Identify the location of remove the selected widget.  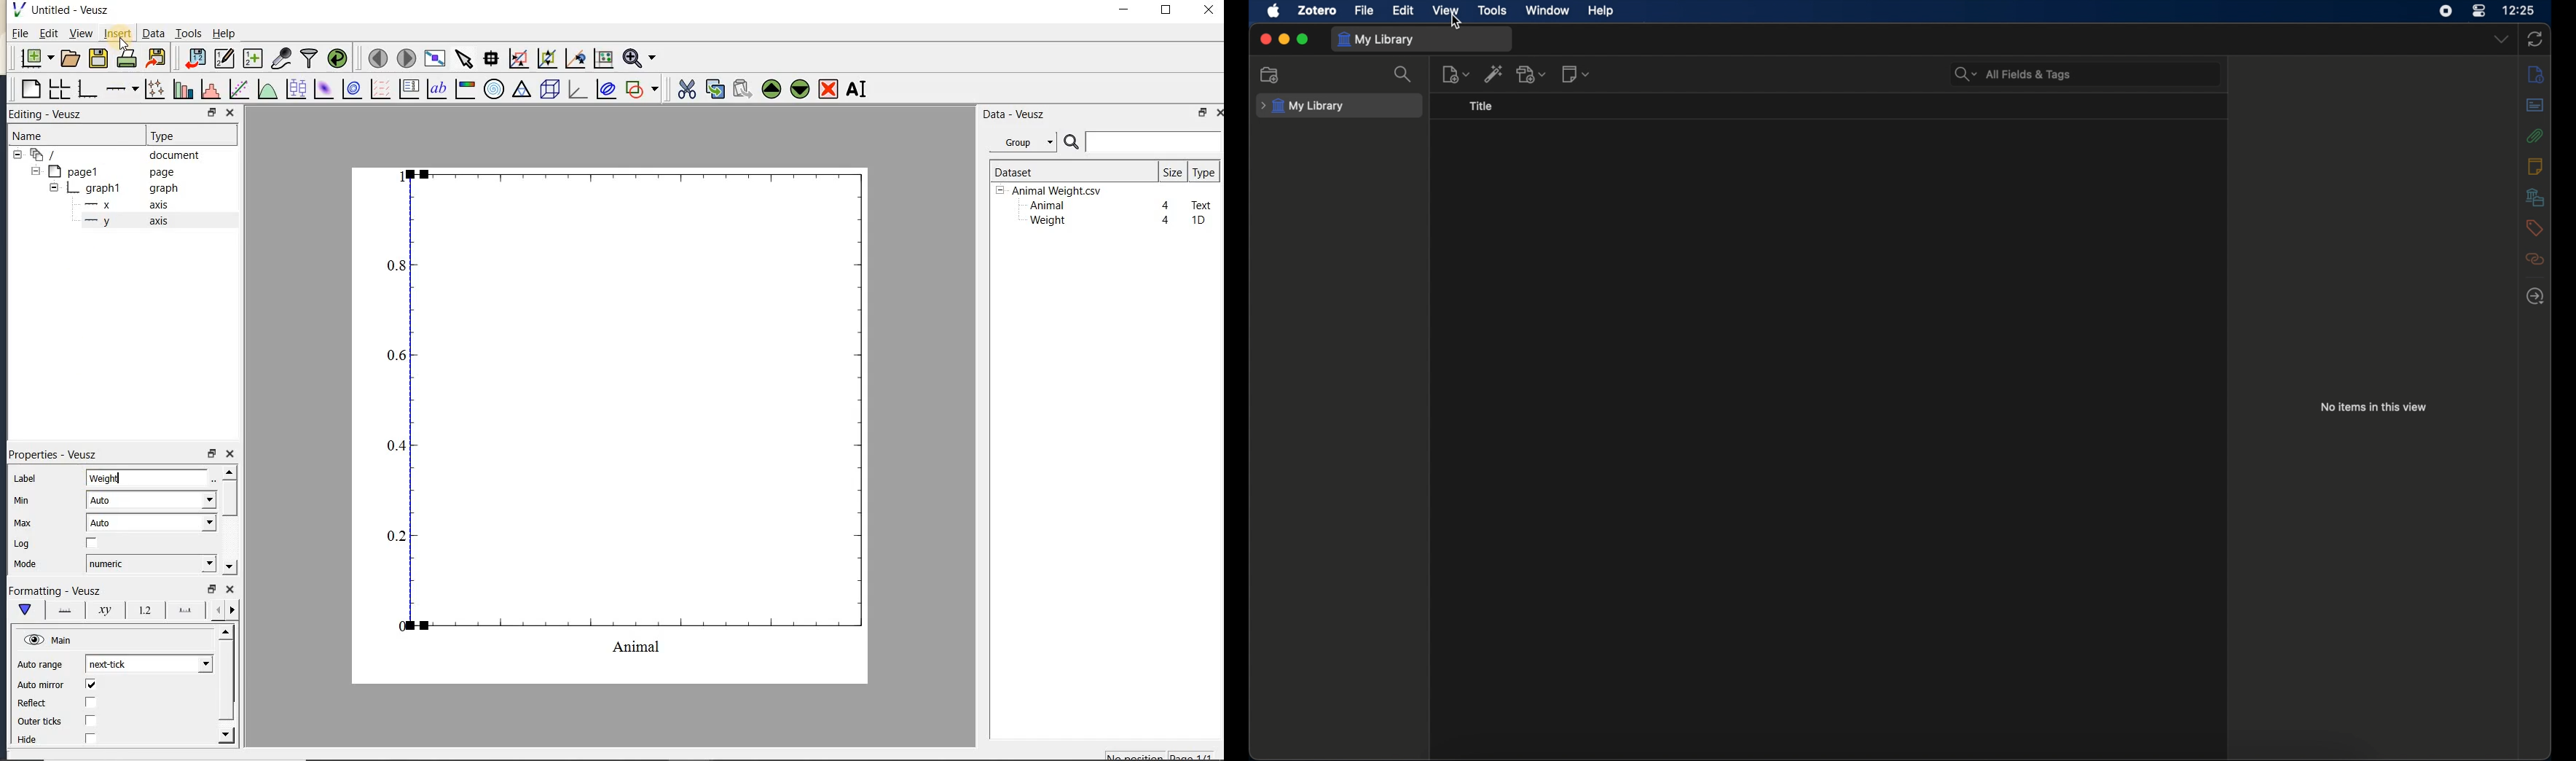
(827, 90).